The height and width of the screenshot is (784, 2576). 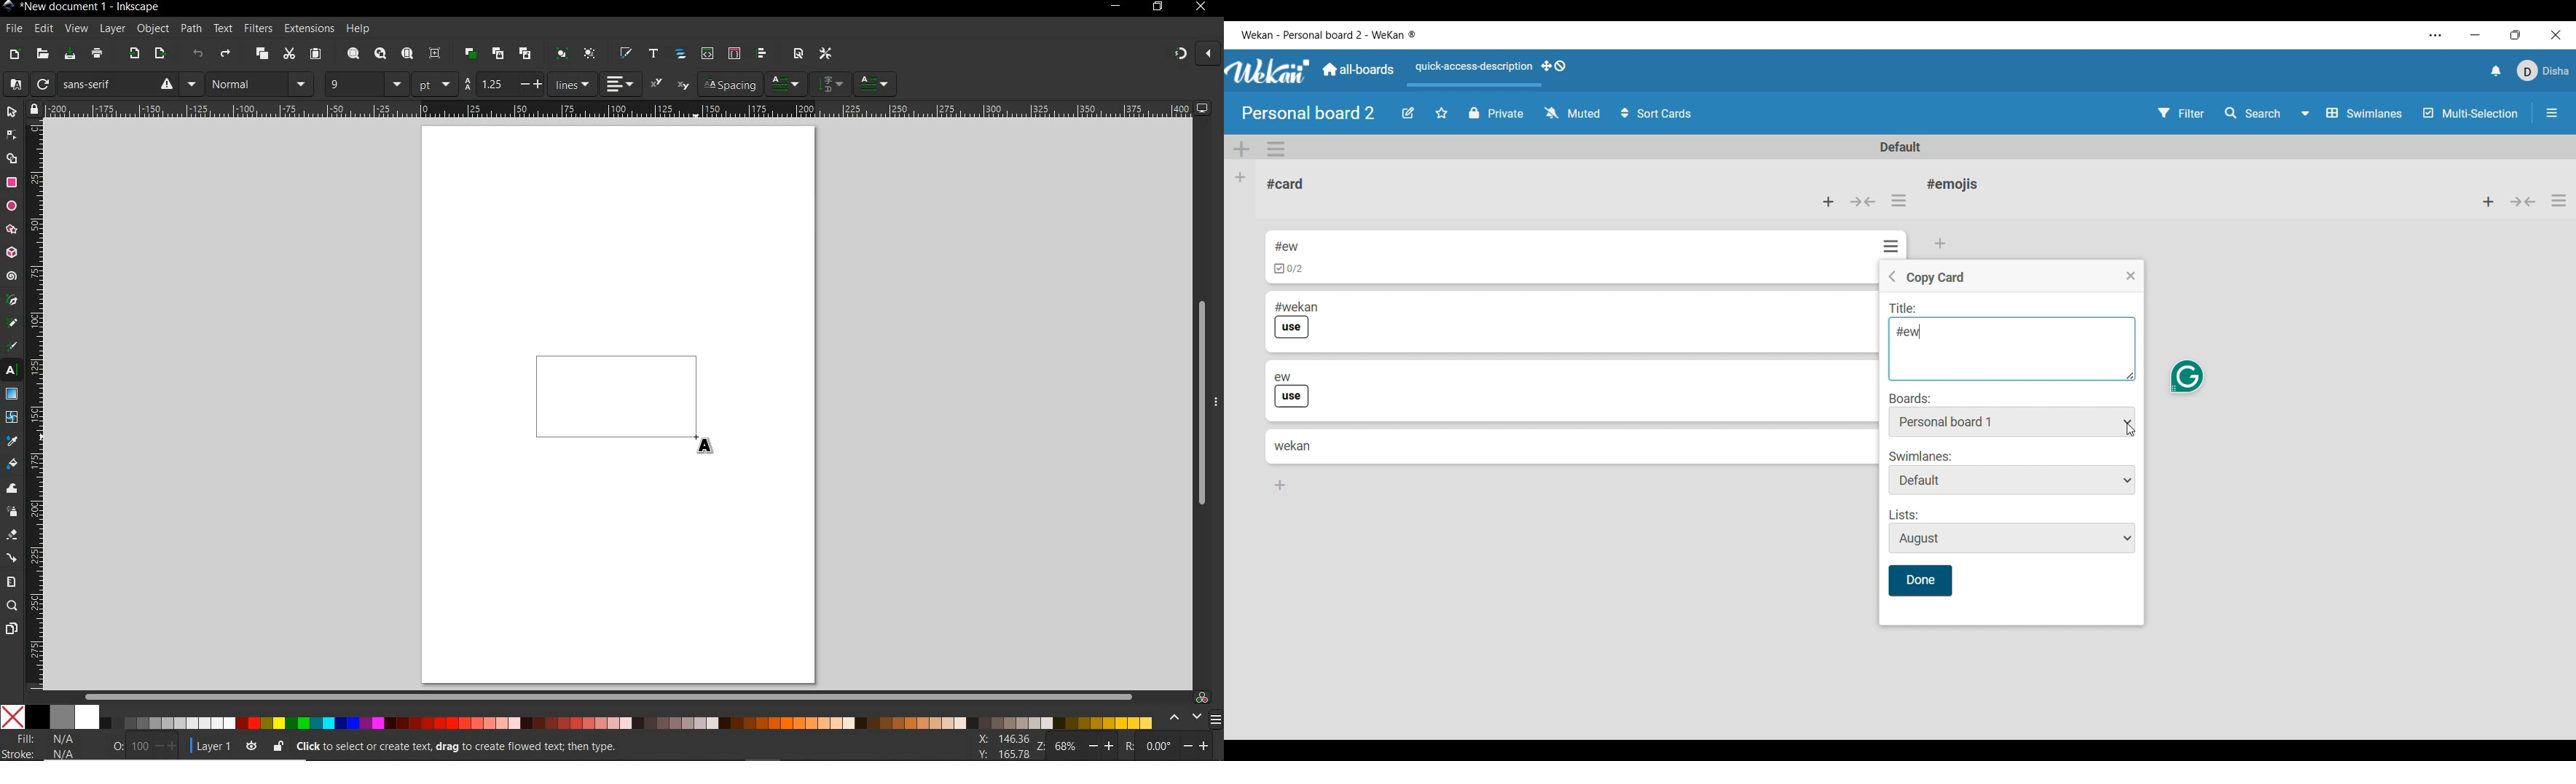 I want to click on zoom drawing, so click(x=381, y=55).